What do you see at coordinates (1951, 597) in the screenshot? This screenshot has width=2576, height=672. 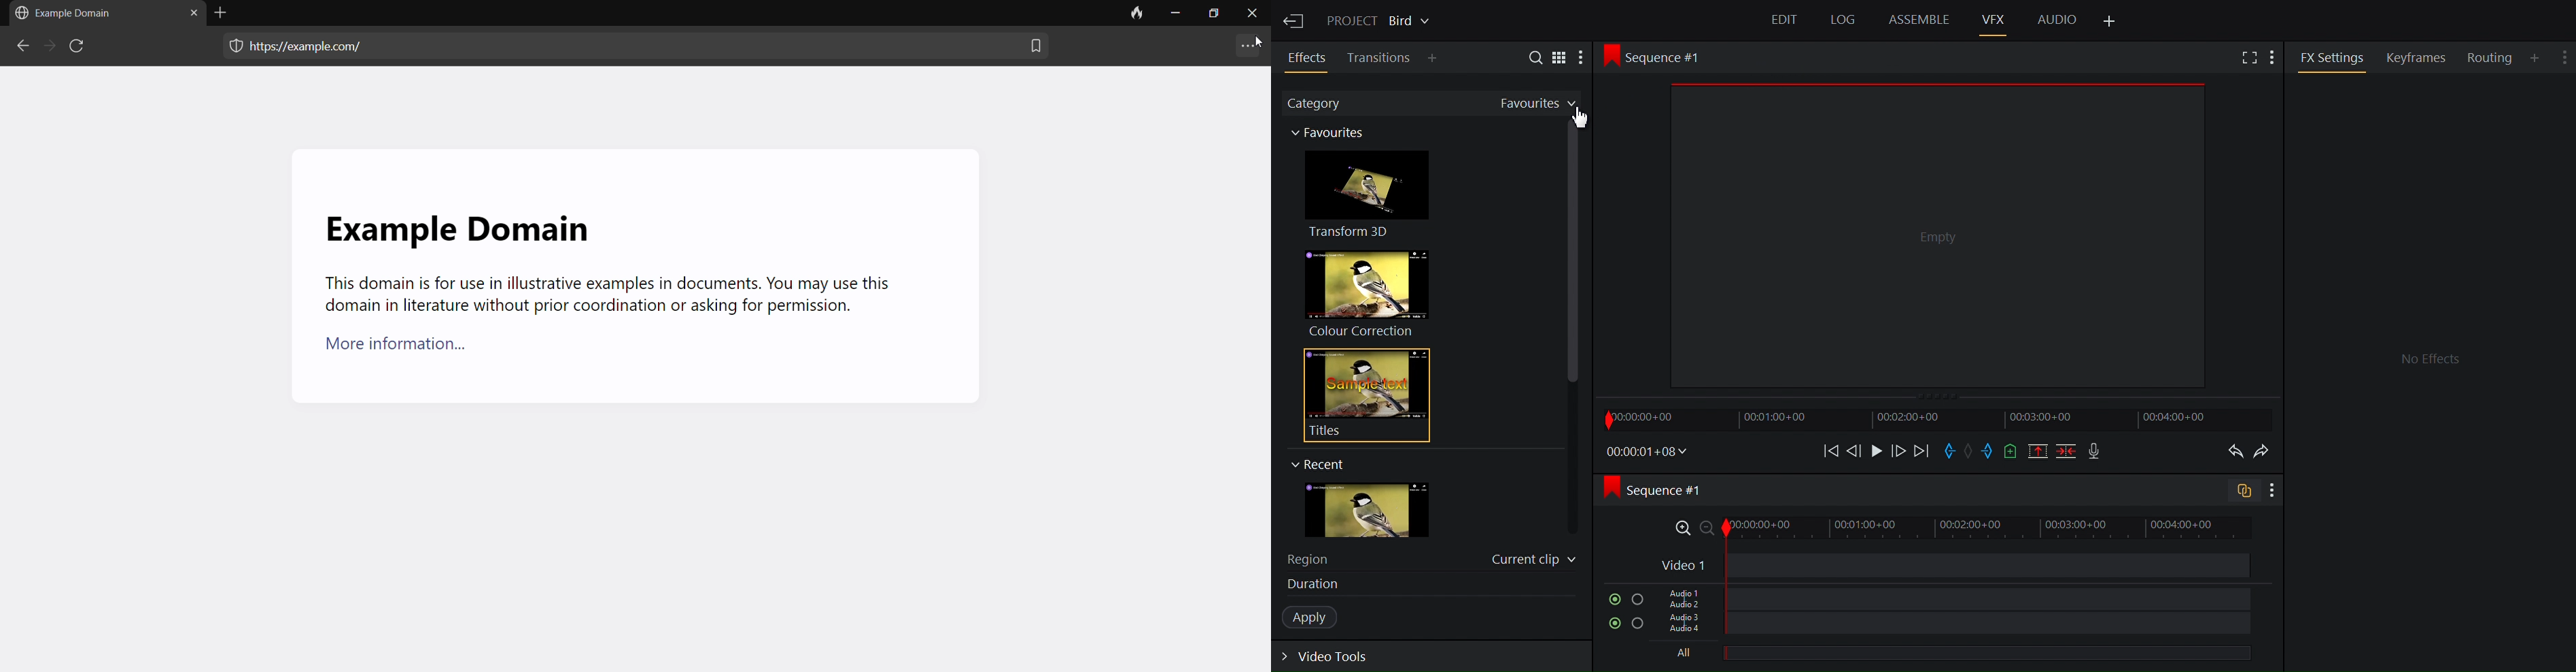 I see `Audio Track 1, Audio Track 2` at bounding box center [1951, 597].